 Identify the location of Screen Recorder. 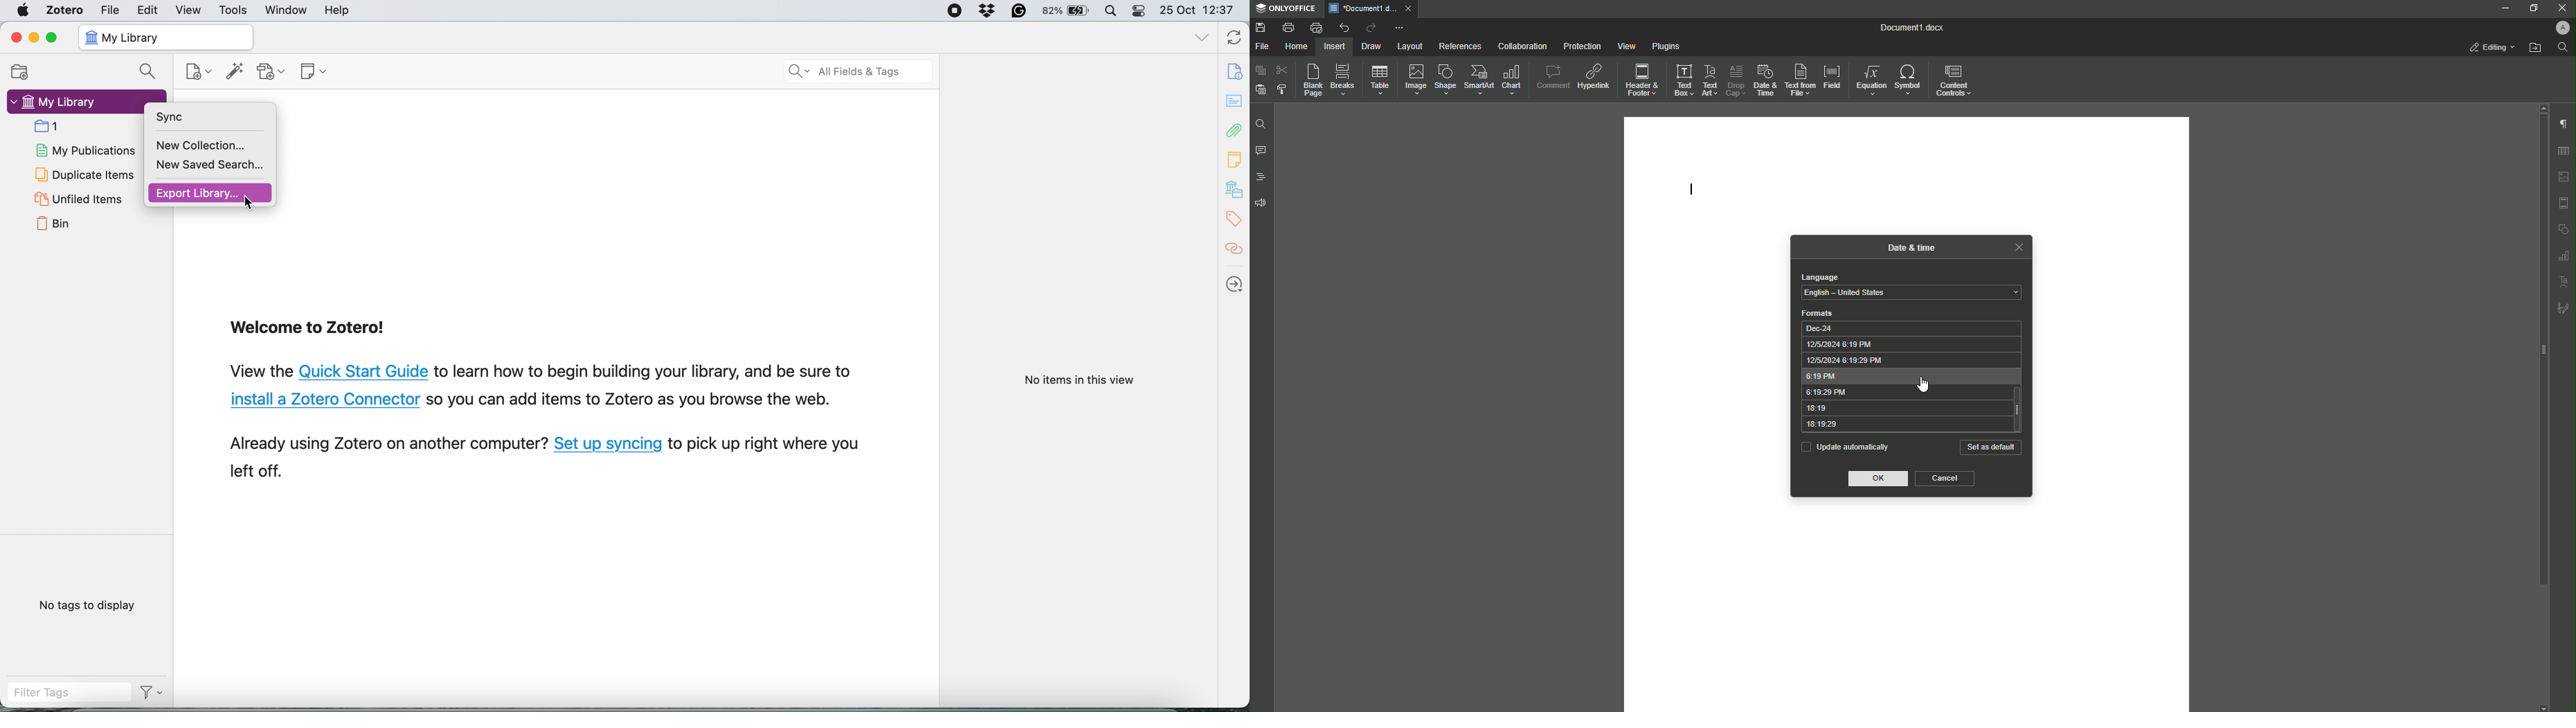
(953, 10).